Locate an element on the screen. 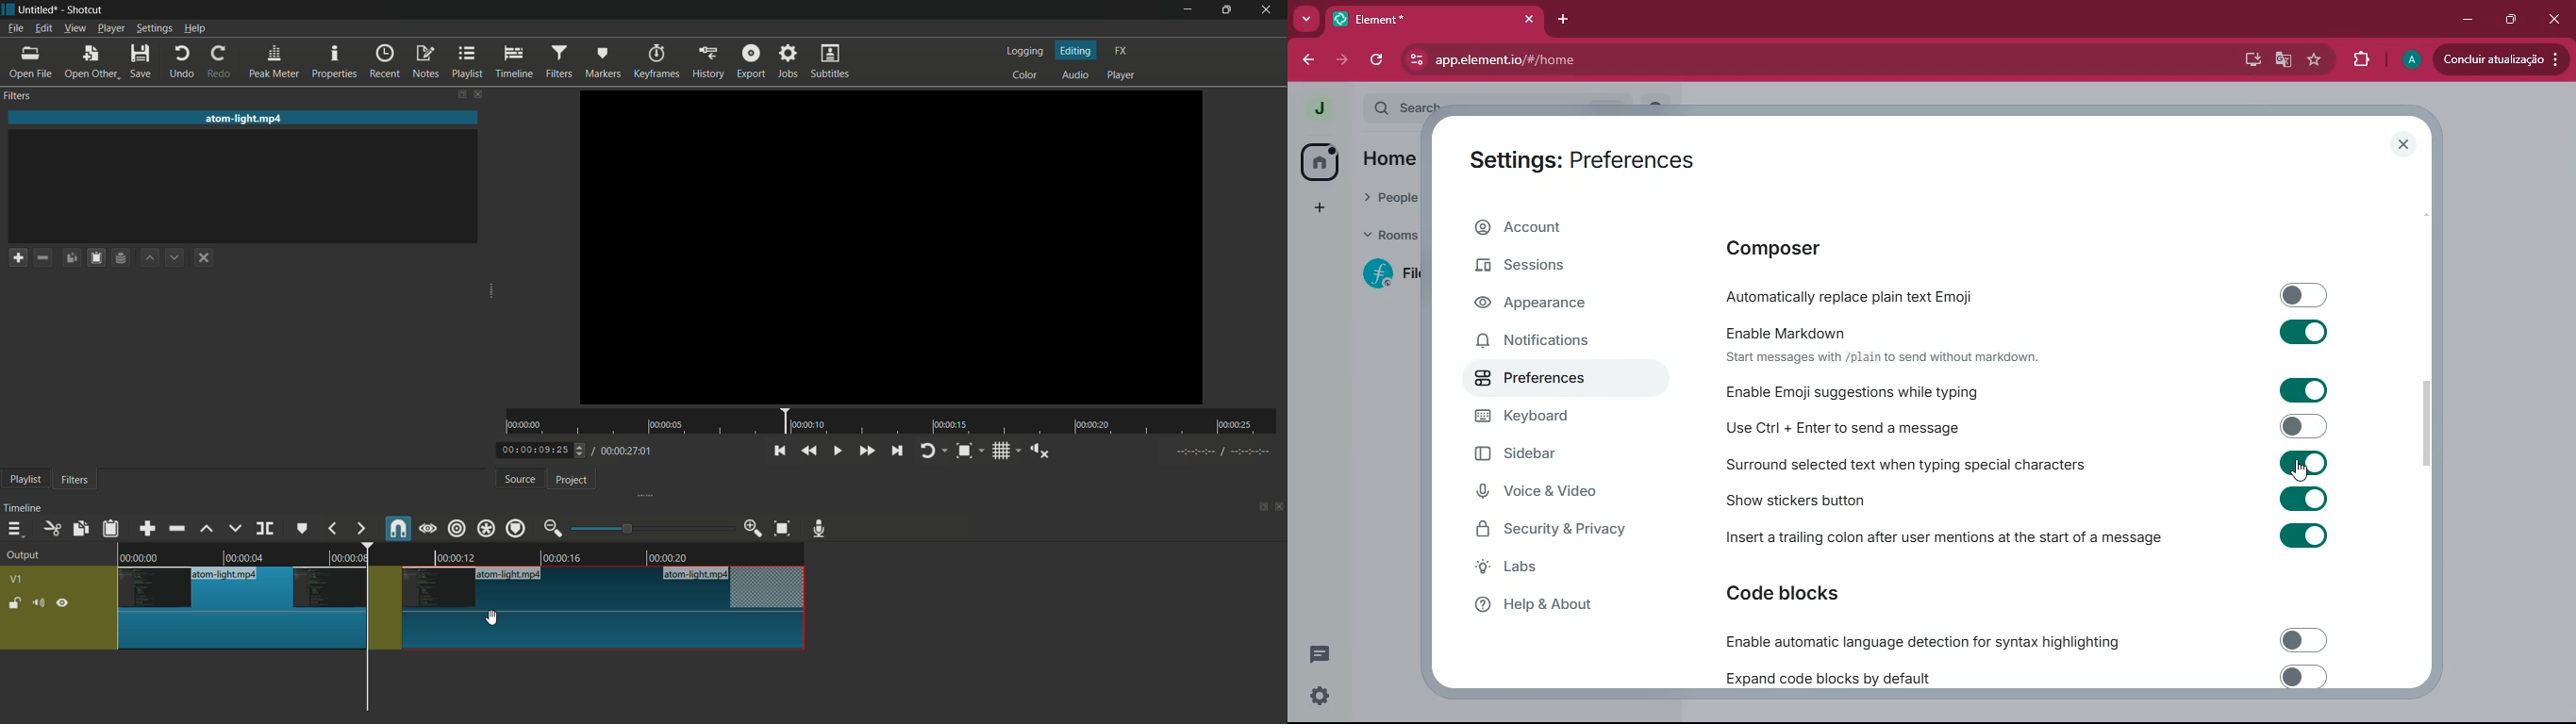 The height and width of the screenshot is (728, 2576). deselect the filter is located at coordinates (207, 258).